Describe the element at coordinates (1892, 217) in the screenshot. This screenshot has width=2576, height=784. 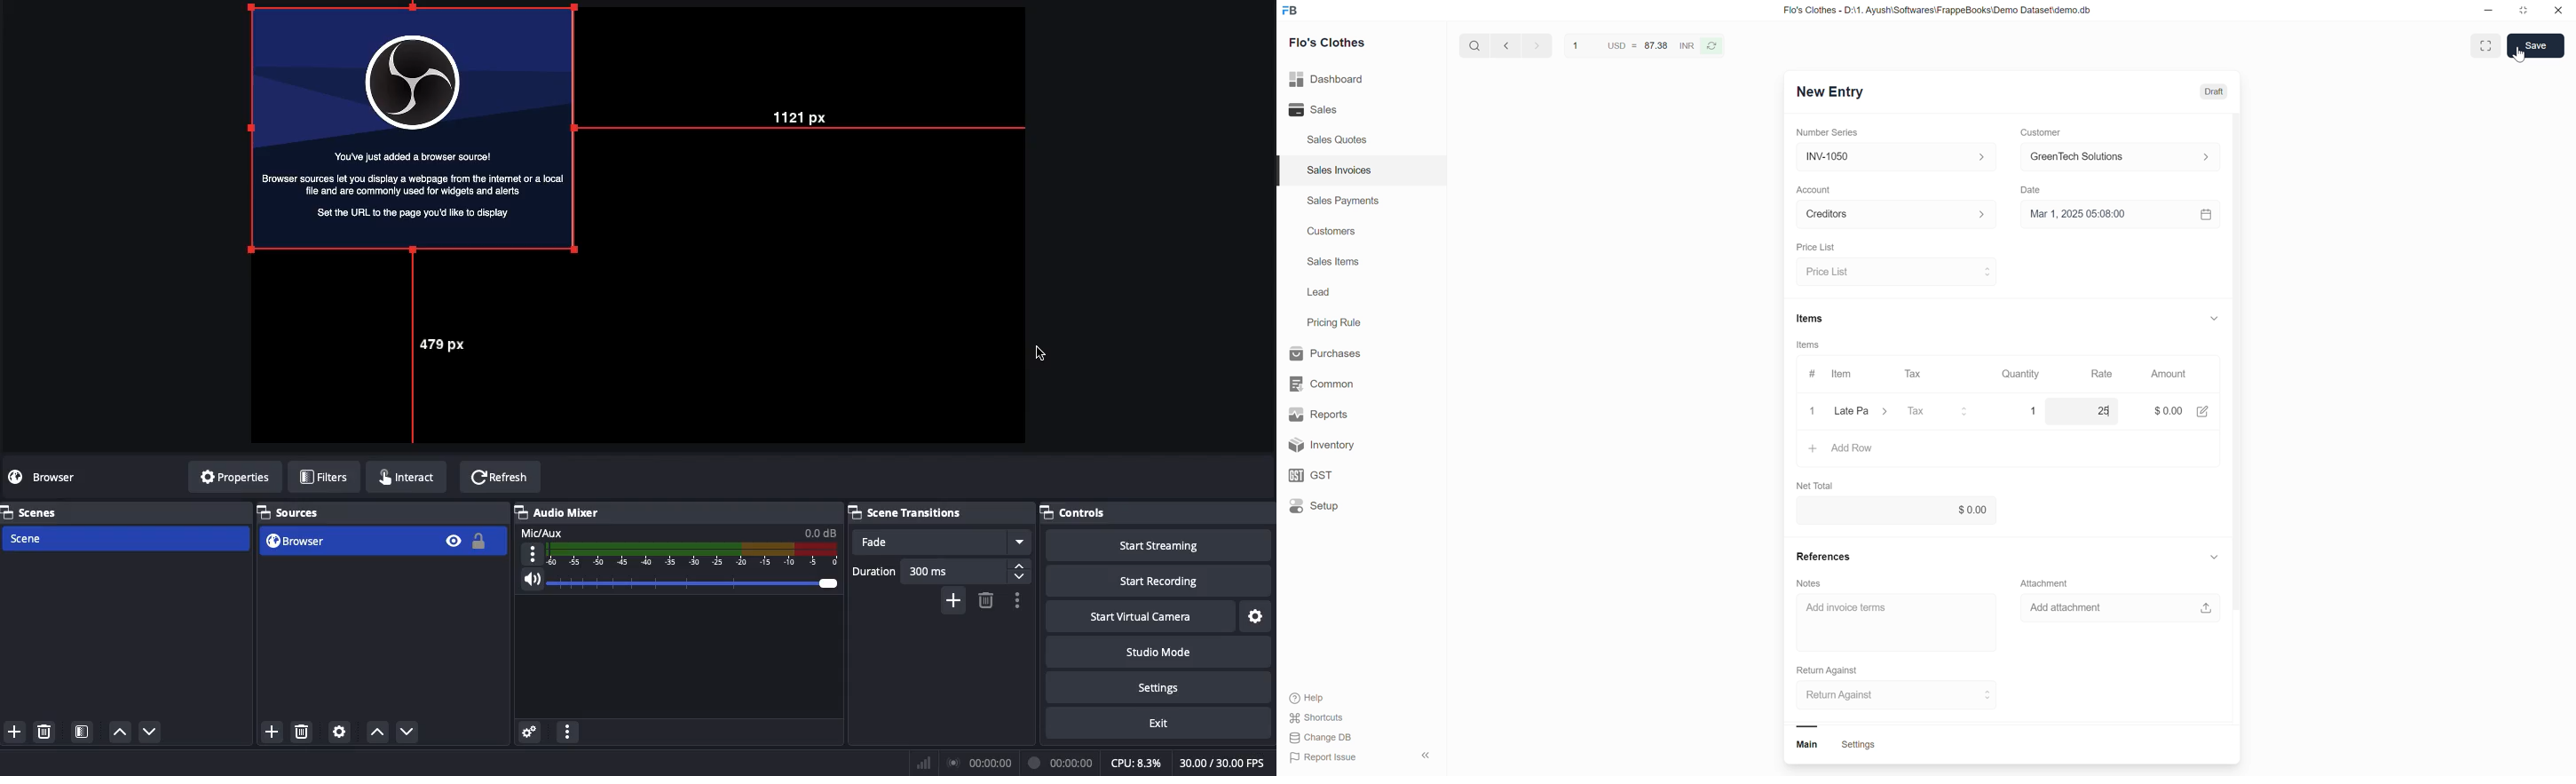
I see `Select Account` at that location.